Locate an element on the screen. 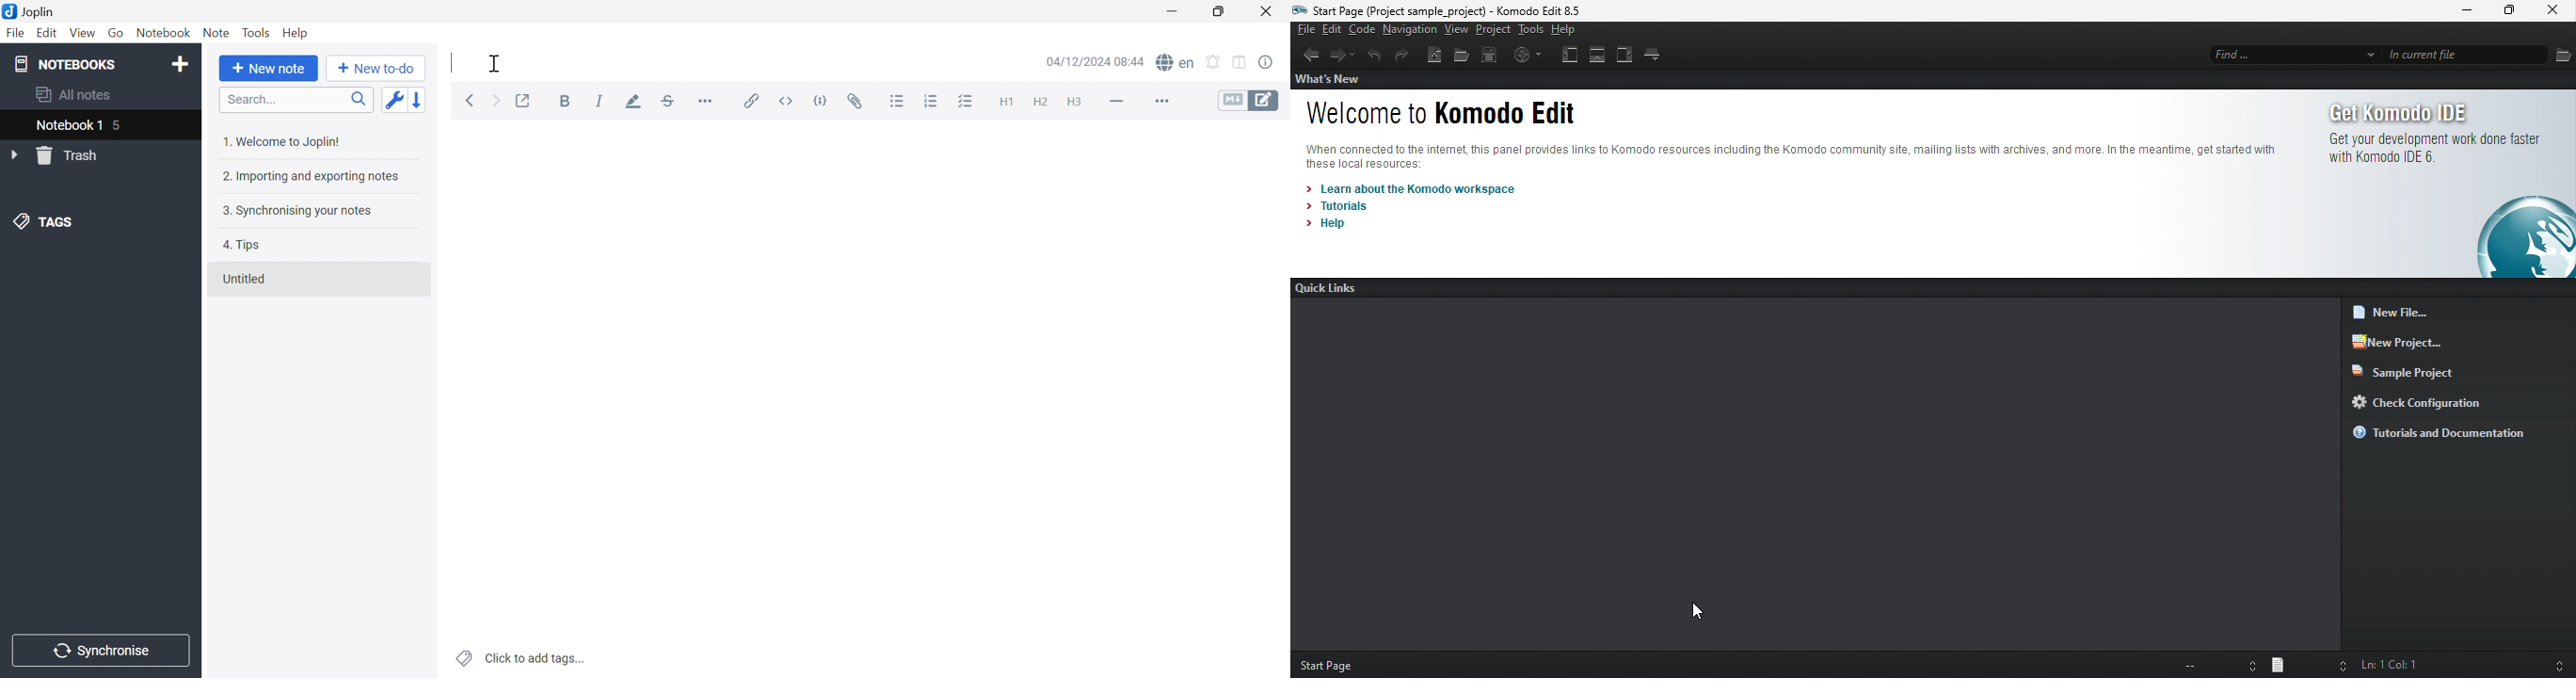 This screenshot has height=700, width=2576. New note is located at coordinates (268, 68).